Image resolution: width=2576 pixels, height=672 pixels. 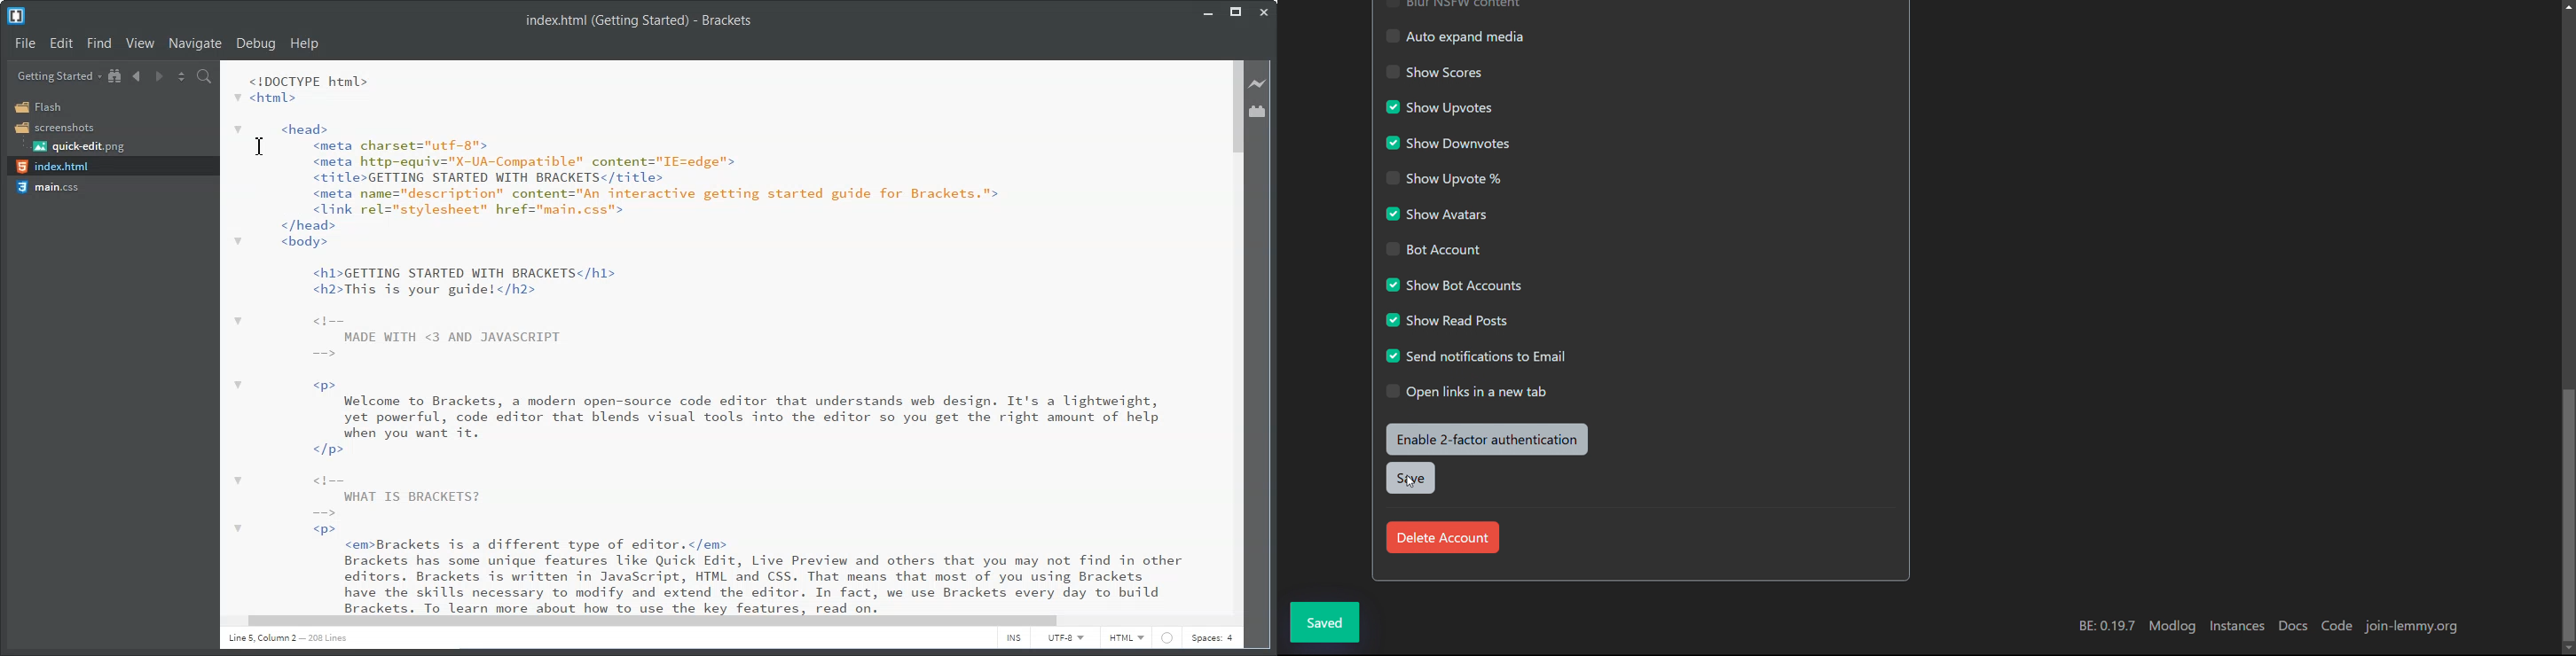 I want to click on show read posts, so click(x=1447, y=319).